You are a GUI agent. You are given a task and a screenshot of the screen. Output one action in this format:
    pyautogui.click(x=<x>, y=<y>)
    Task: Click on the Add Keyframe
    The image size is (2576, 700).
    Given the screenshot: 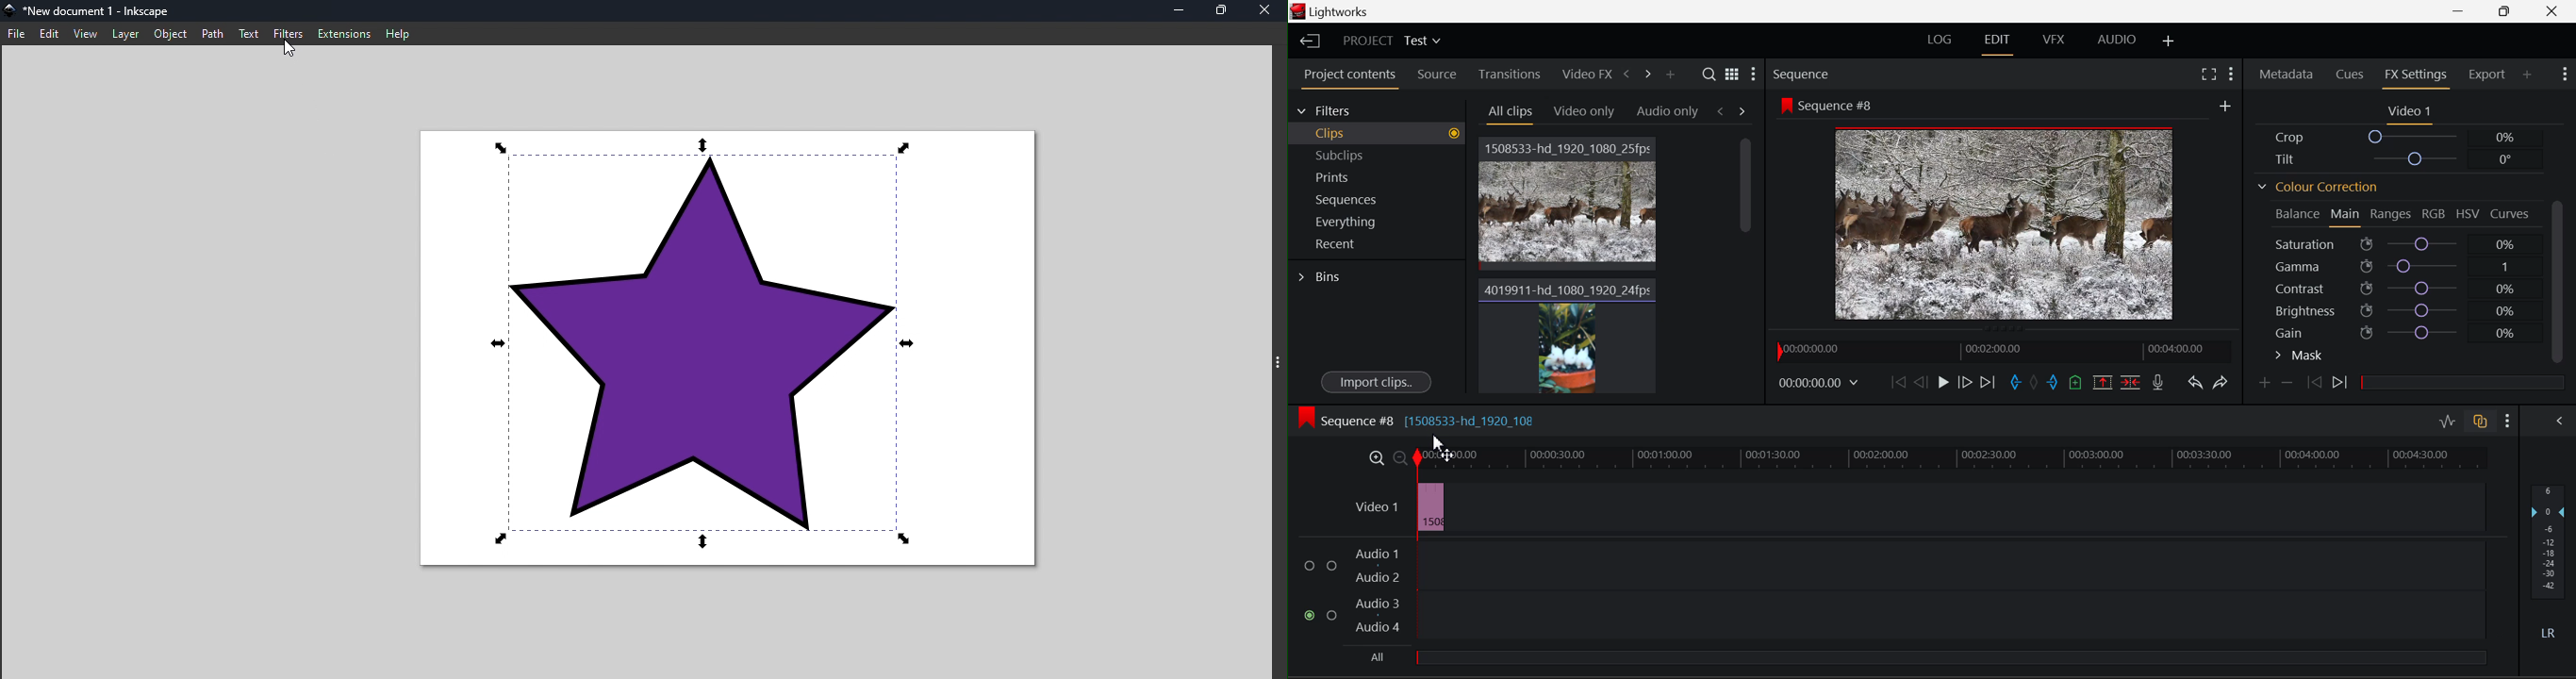 What is the action you would take?
    pyautogui.click(x=2265, y=384)
    